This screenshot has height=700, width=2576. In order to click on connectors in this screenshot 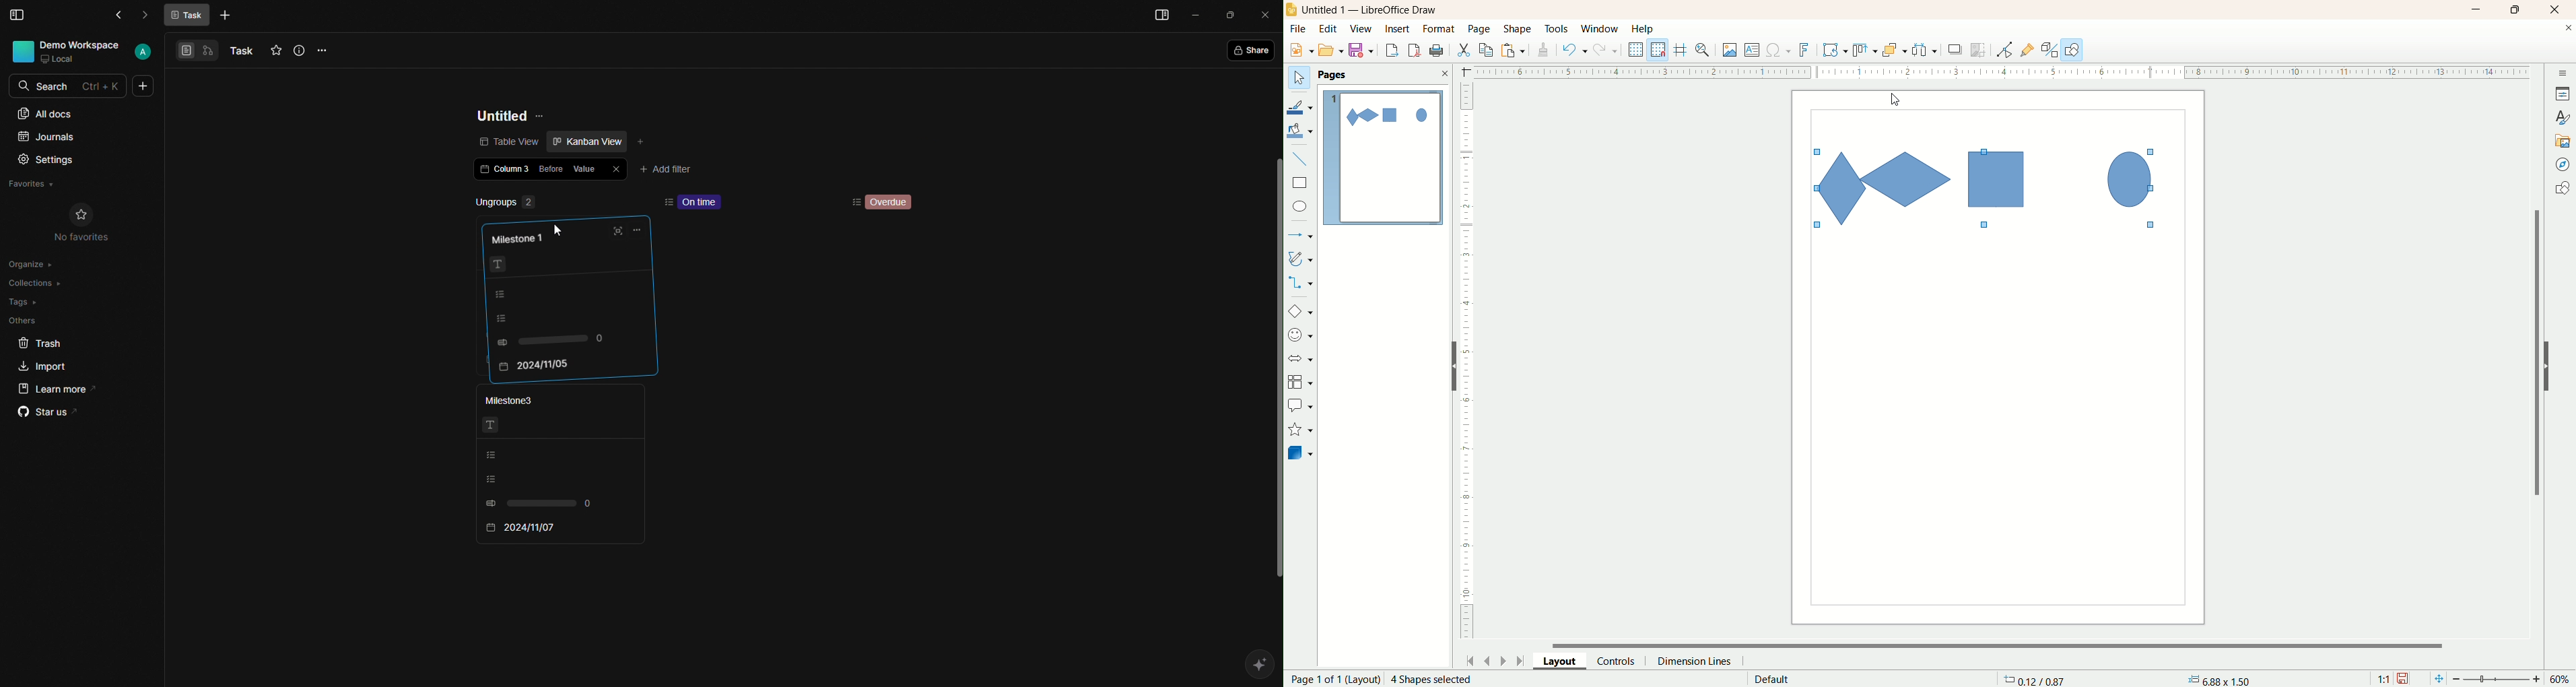, I will do `click(1300, 282)`.